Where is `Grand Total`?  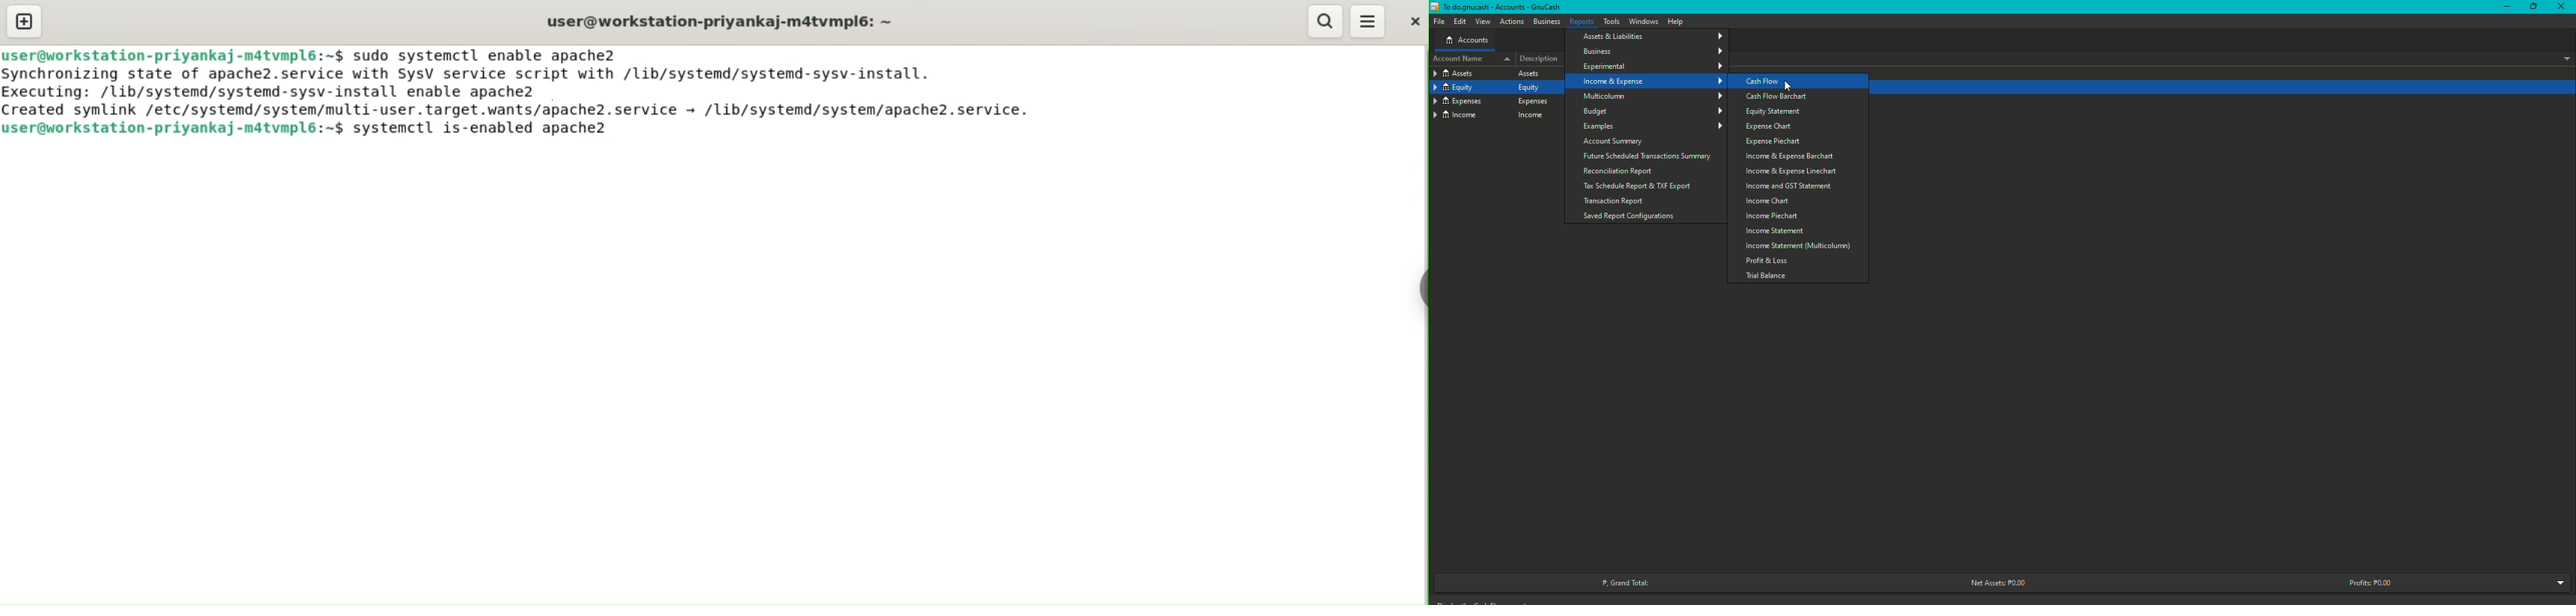
Grand Total is located at coordinates (1632, 581).